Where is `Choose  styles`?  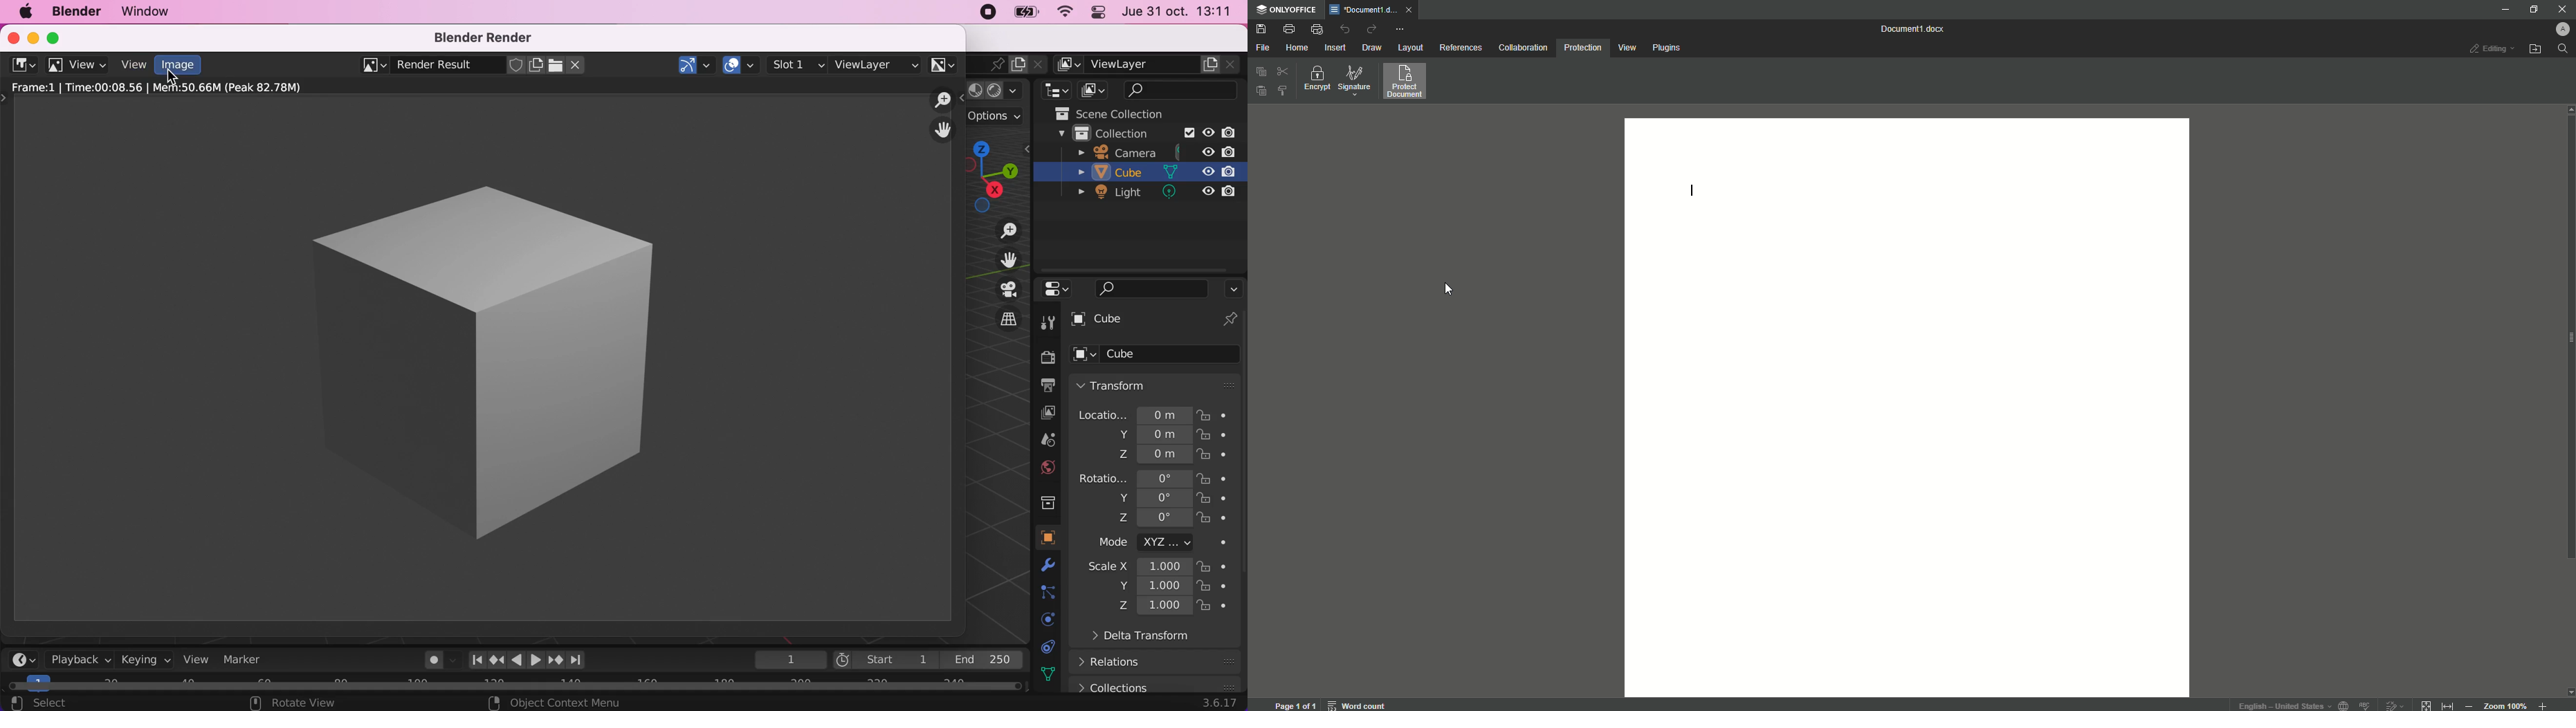 Choose  styles is located at coordinates (1283, 94).